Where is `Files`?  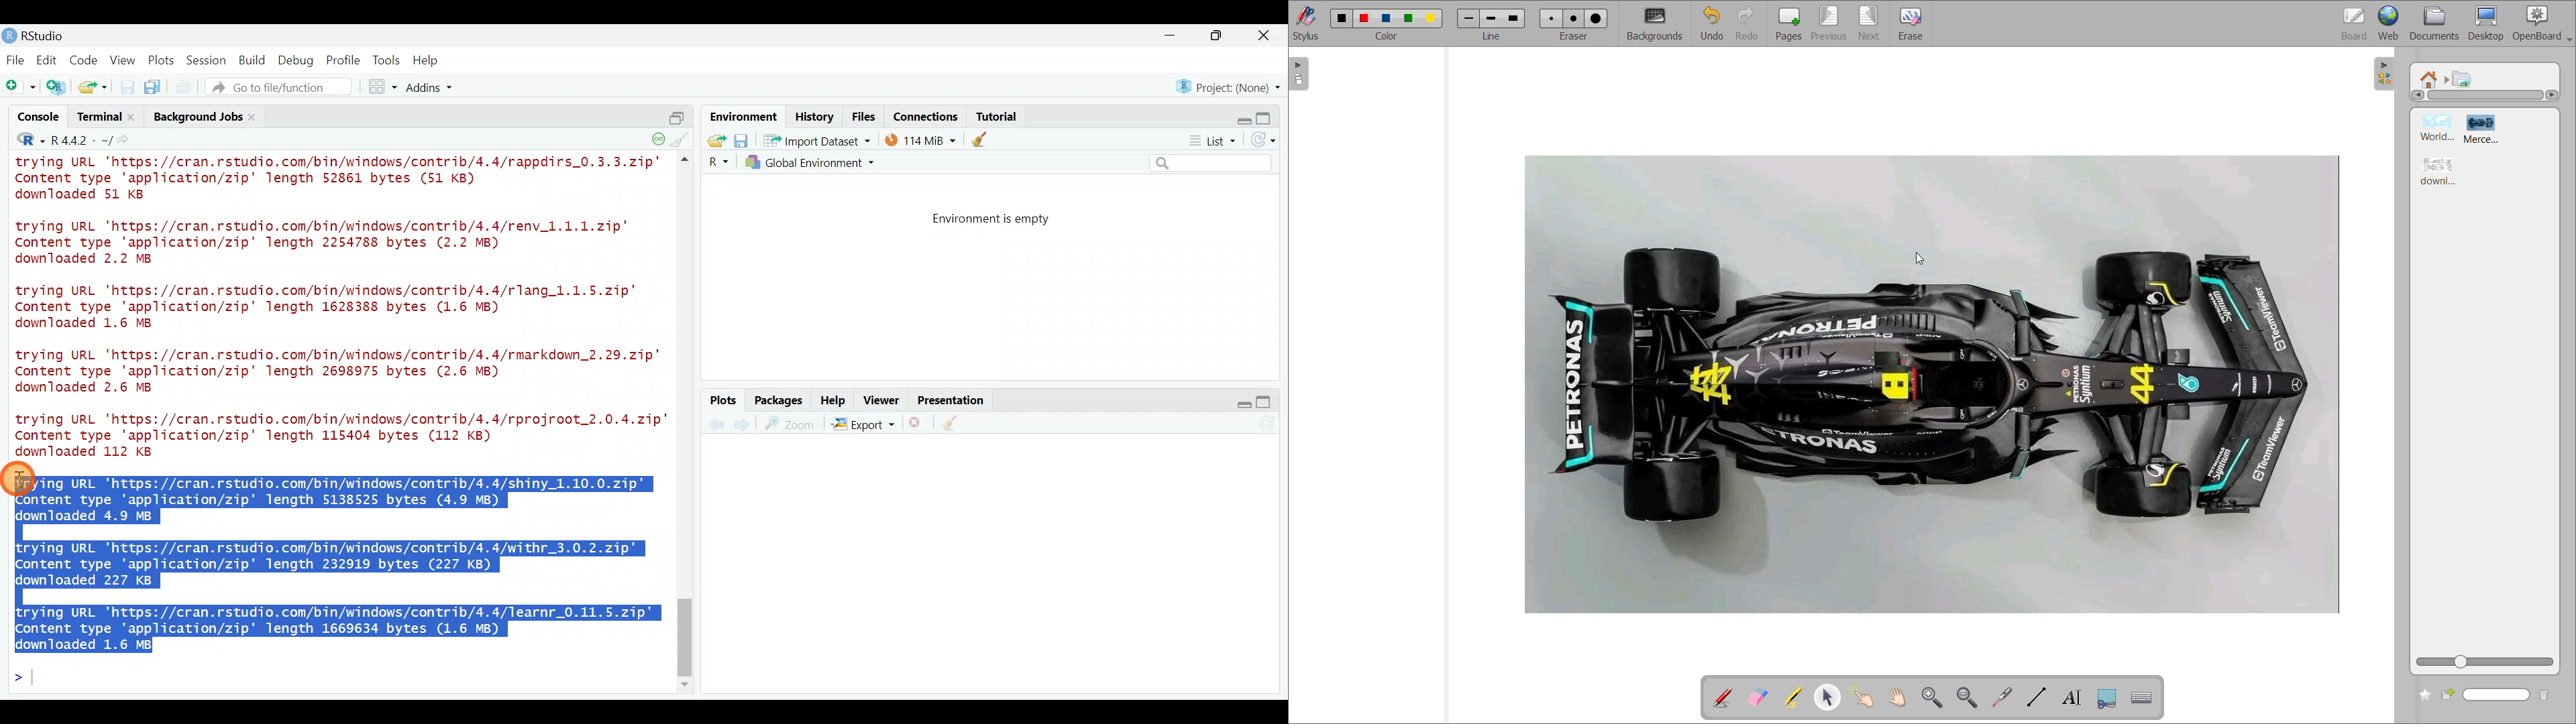 Files is located at coordinates (864, 117).